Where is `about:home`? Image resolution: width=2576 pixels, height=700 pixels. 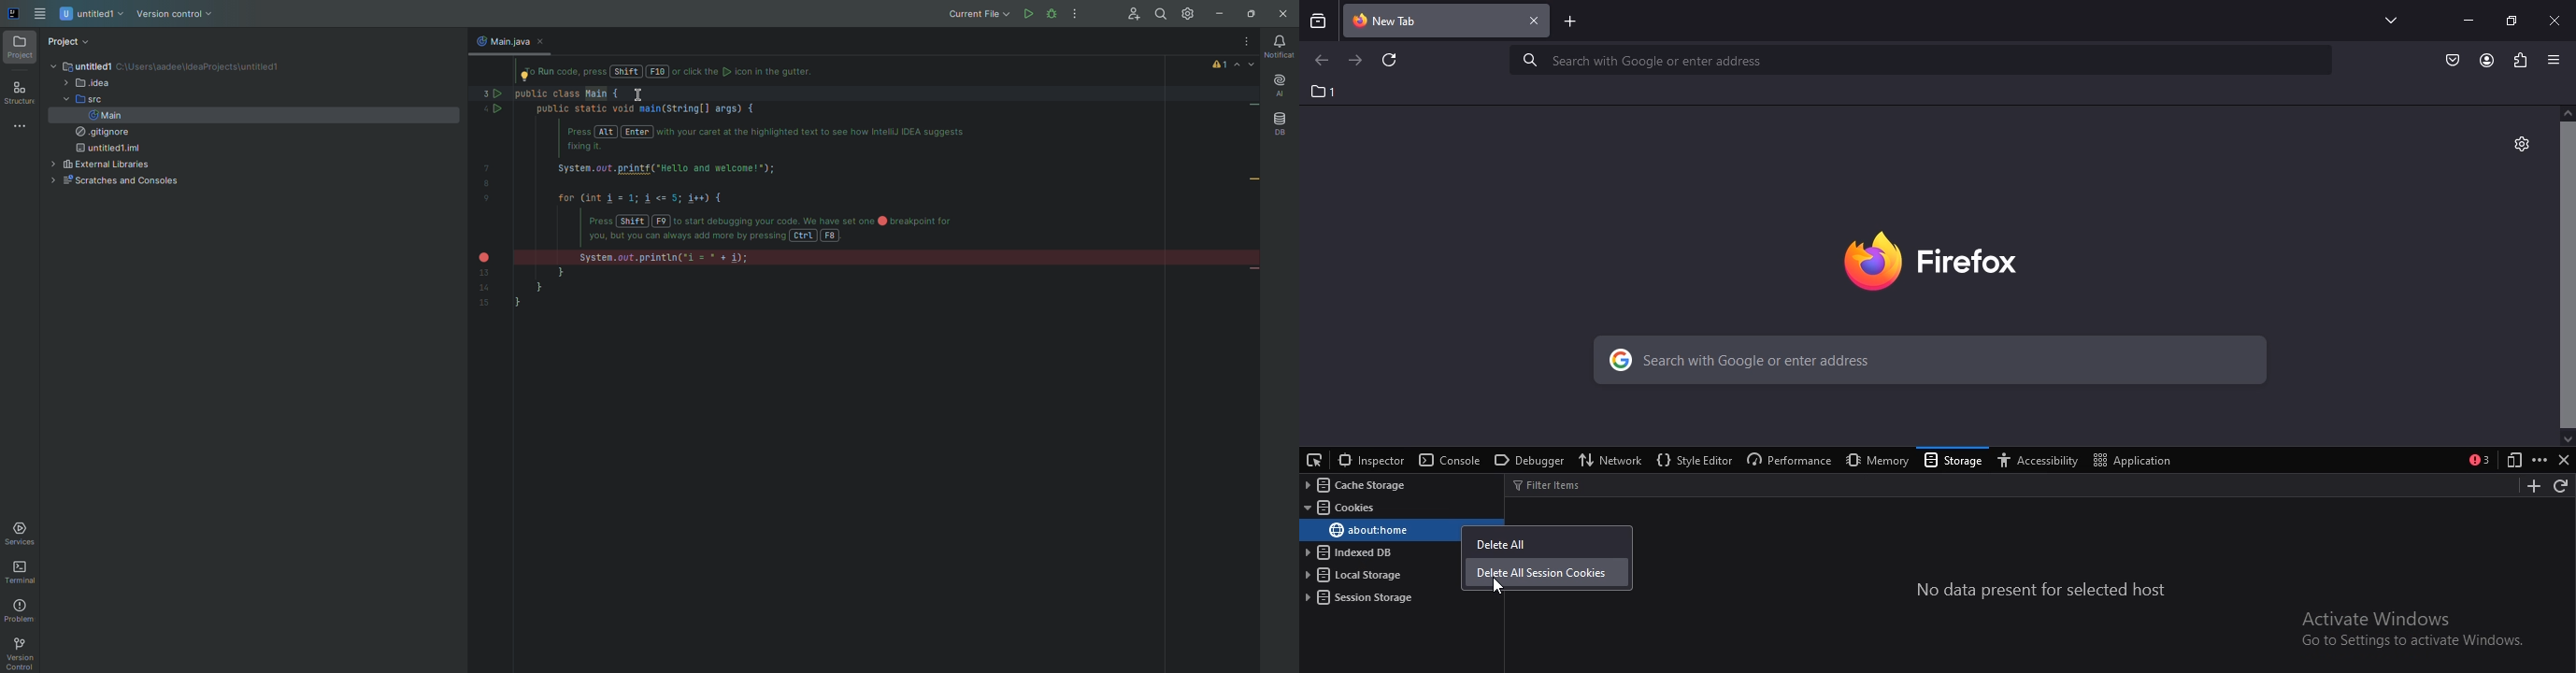 about:home is located at coordinates (1367, 530).